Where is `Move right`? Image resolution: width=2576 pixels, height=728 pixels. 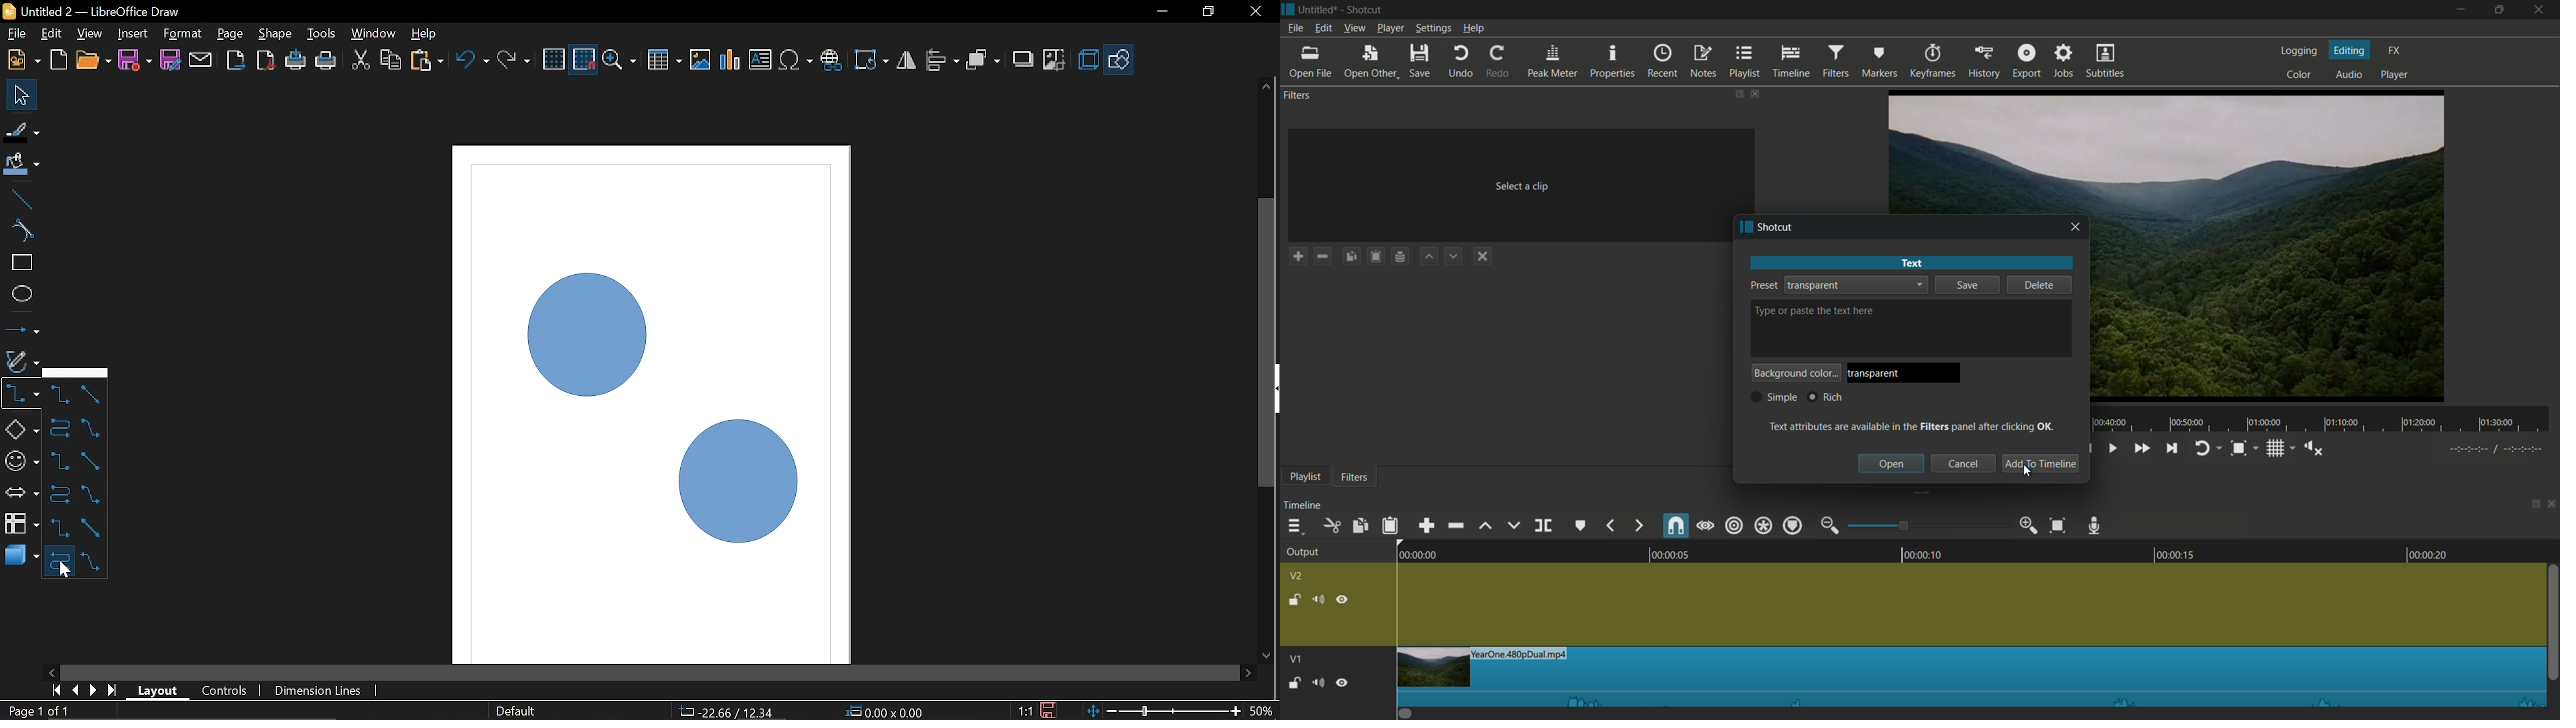
Move right is located at coordinates (1251, 674).